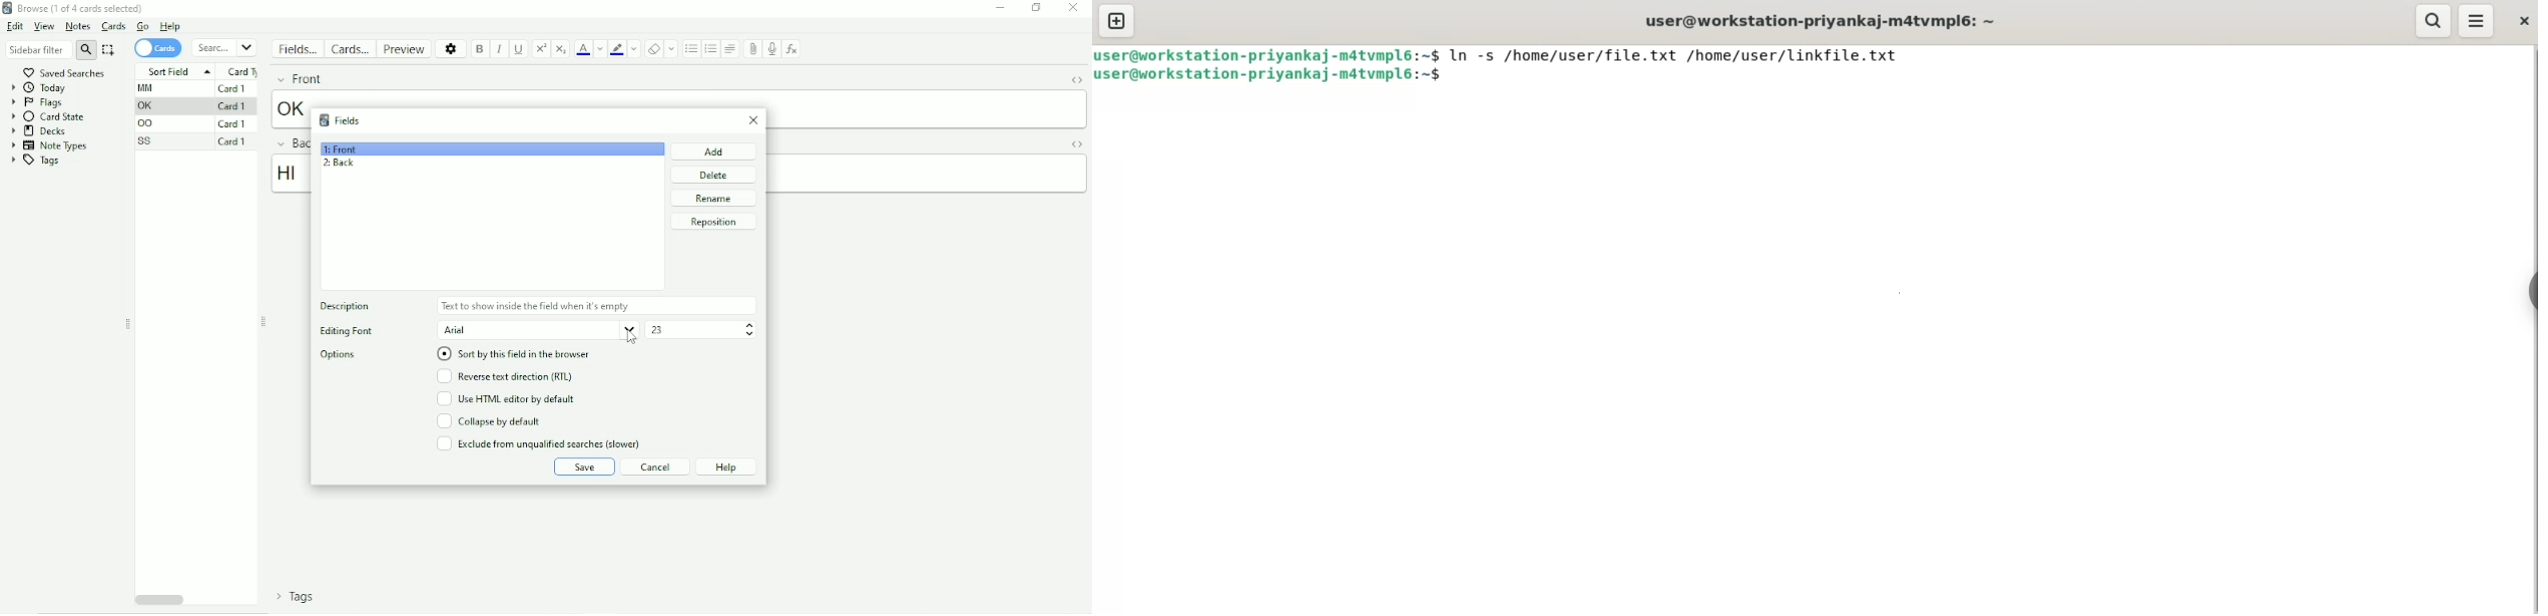 This screenshot has width=2548, height=616. I want to click on Cards, so click(112, 26).